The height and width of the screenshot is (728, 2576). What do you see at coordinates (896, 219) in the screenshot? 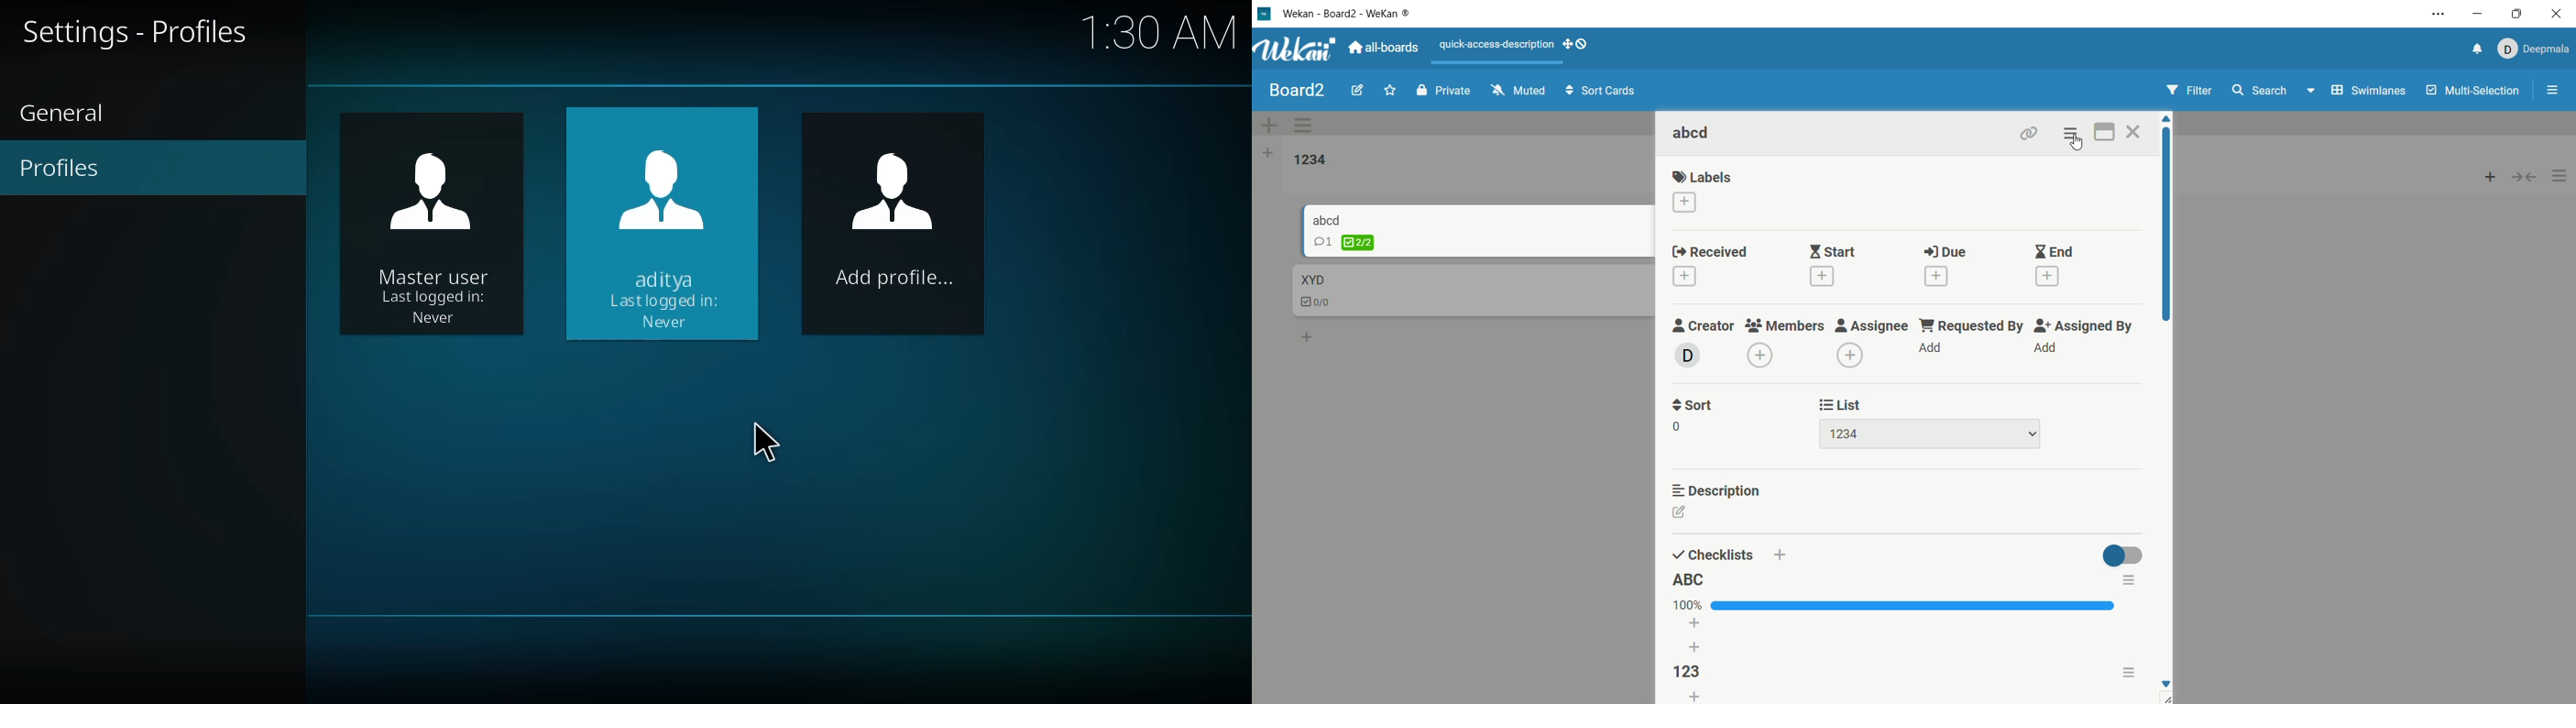
I see `add profile` at bounding box center [896, 219].